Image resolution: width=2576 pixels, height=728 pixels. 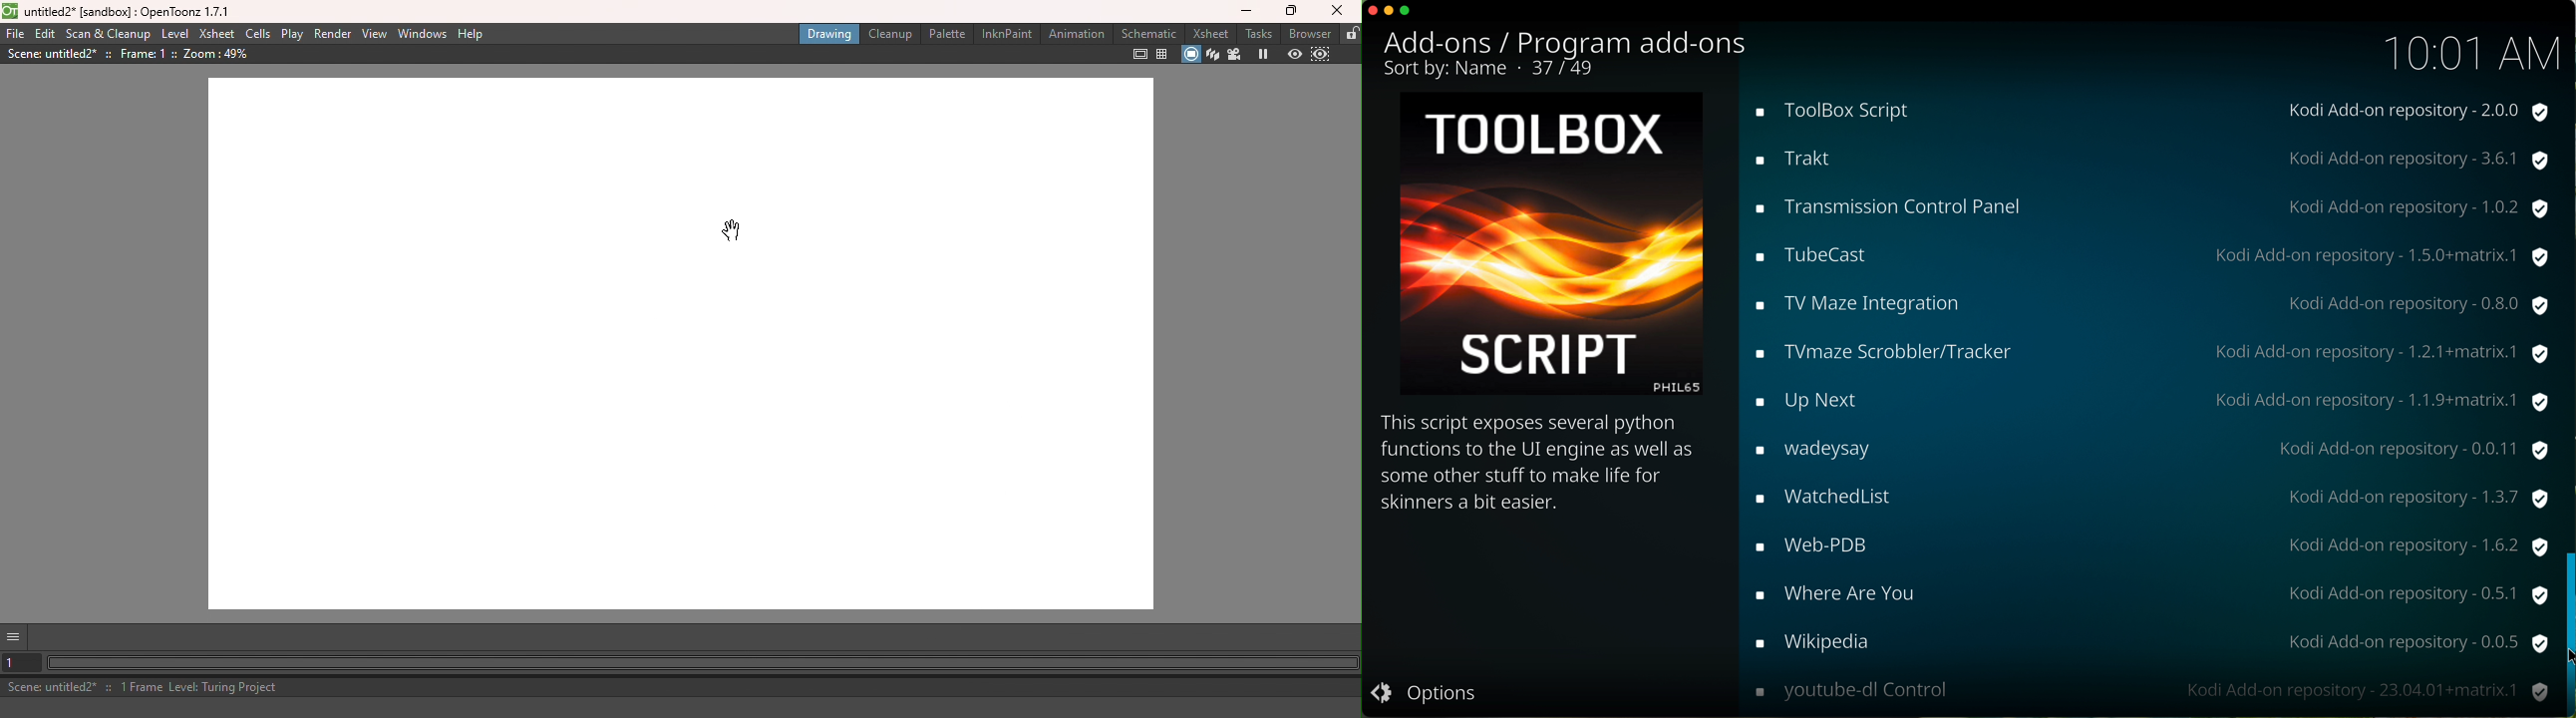 I want to click on Windows, so click(x=424, y=34).